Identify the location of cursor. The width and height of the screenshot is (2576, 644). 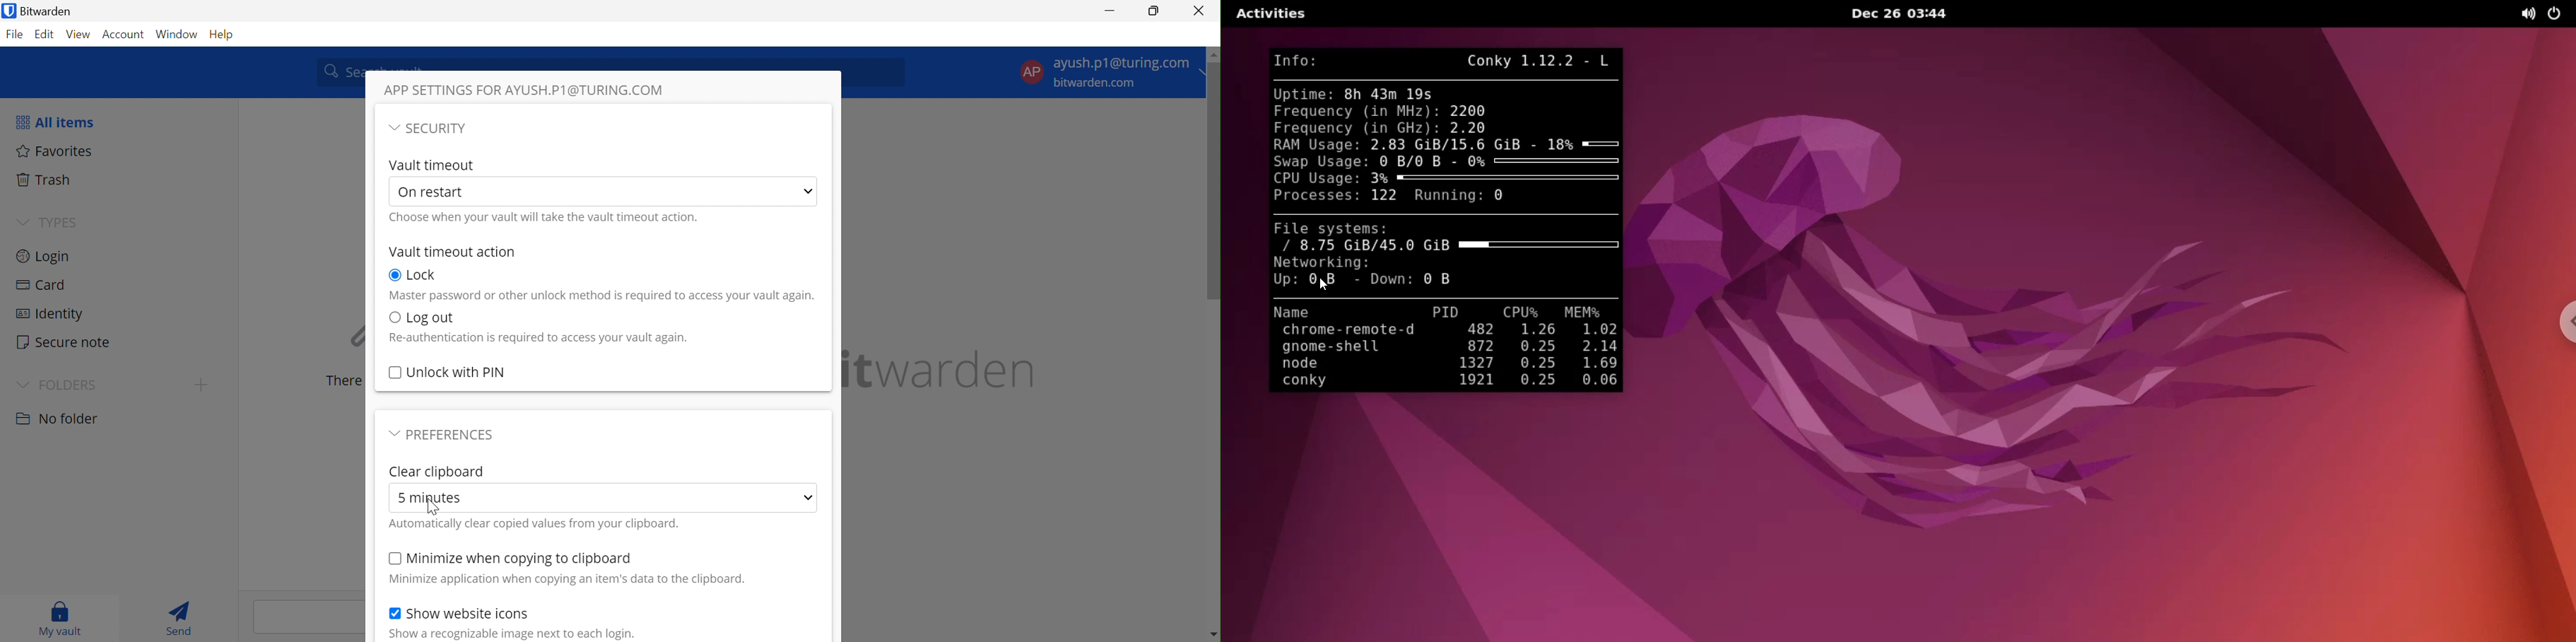
(434, 506).